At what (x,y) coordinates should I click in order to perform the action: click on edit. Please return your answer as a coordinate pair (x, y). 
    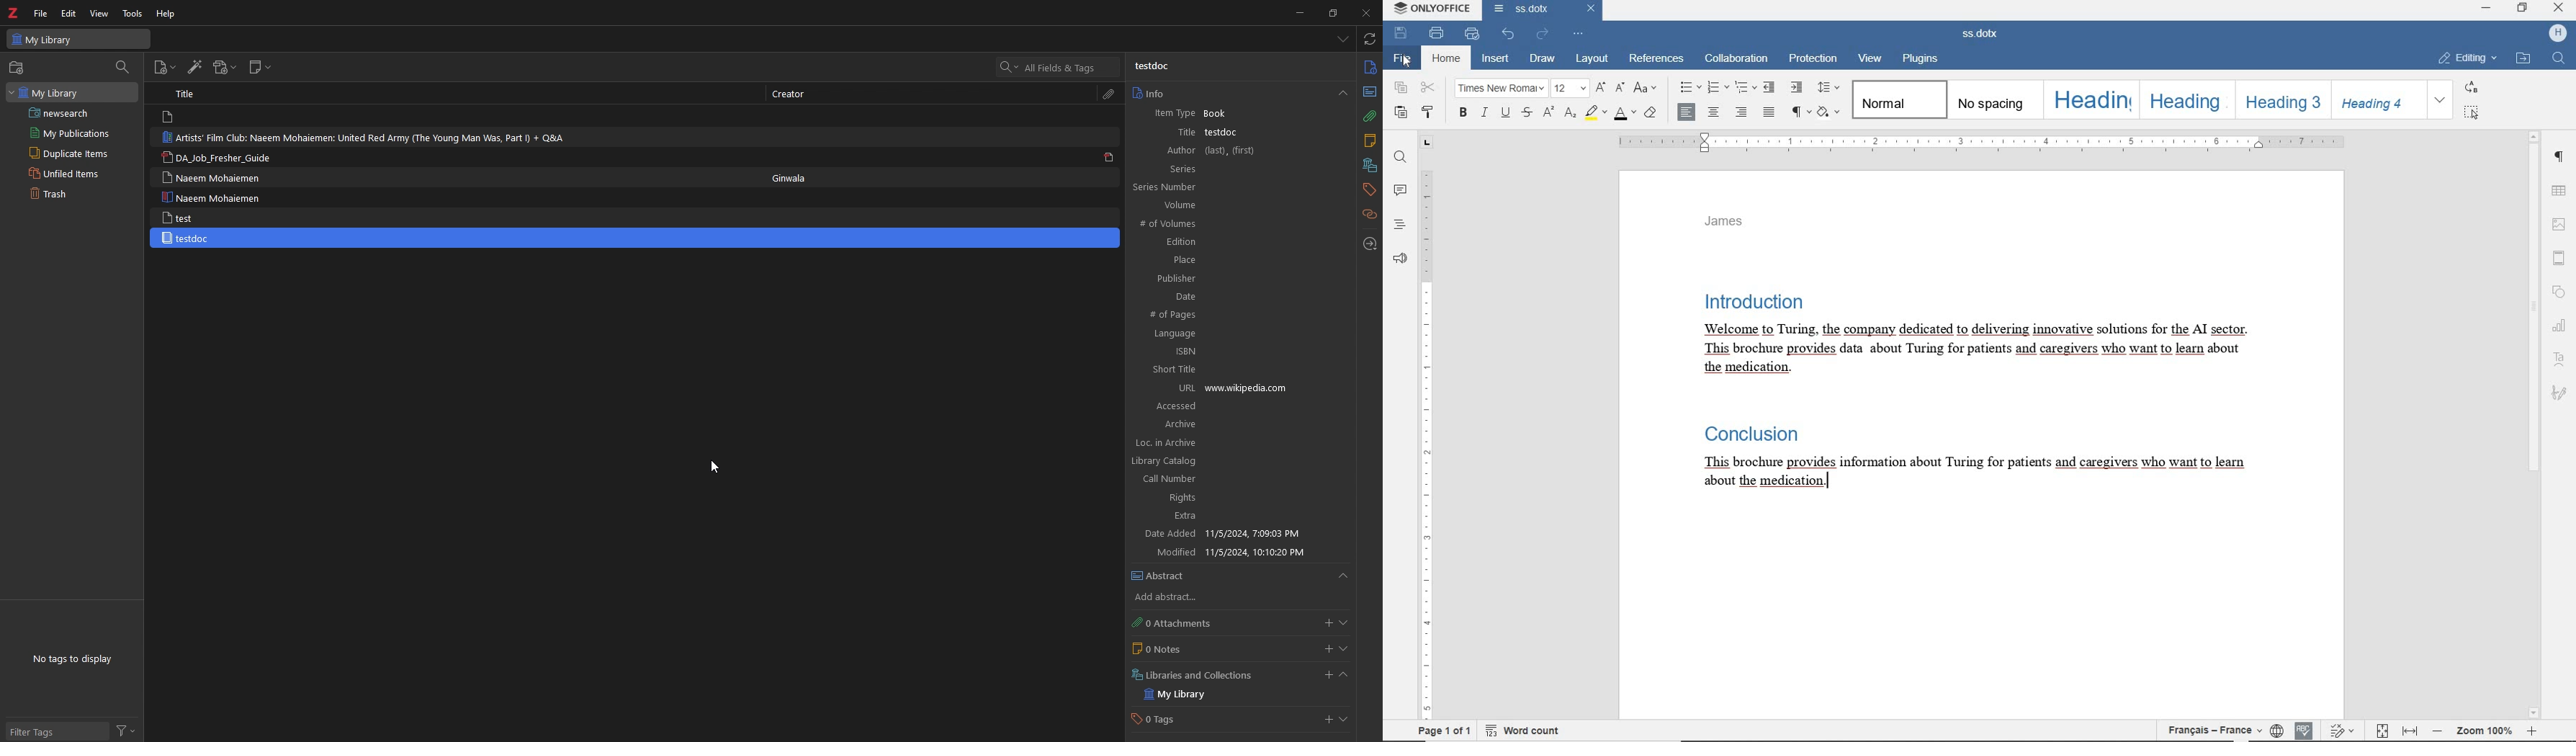
    Looking at the image, I should click on (70, 13).